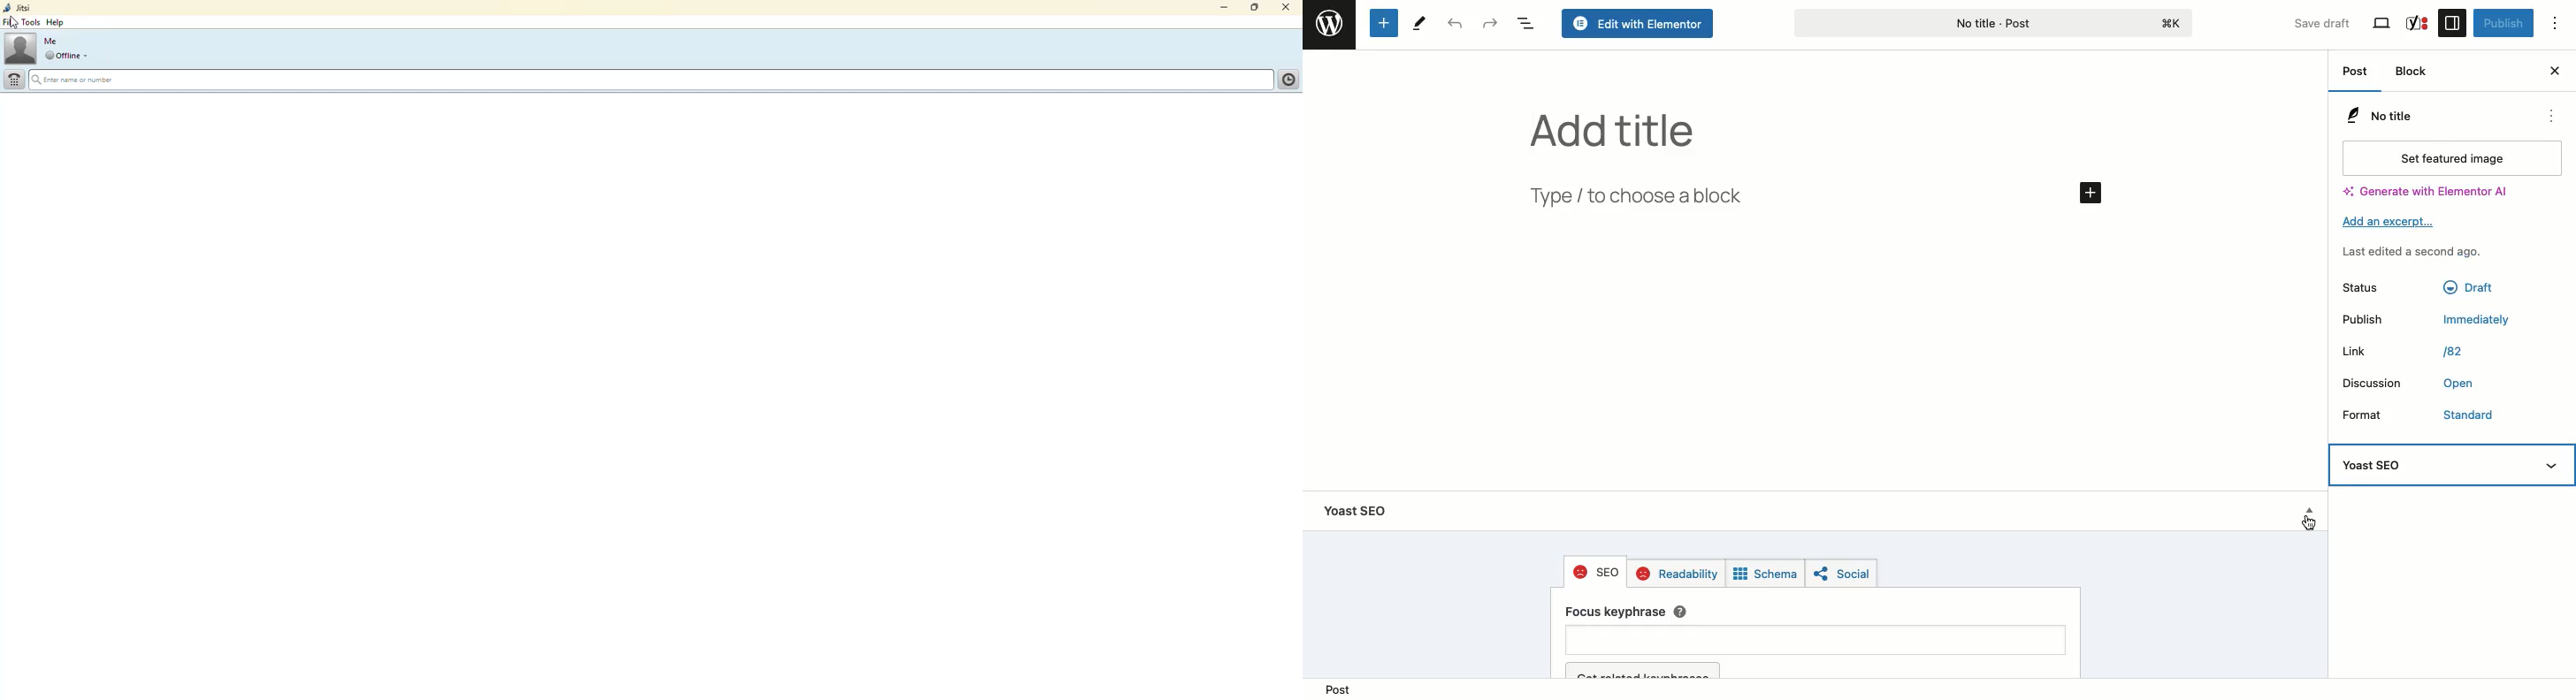  I want to click on Add an excerpt, so click(2395, 222).